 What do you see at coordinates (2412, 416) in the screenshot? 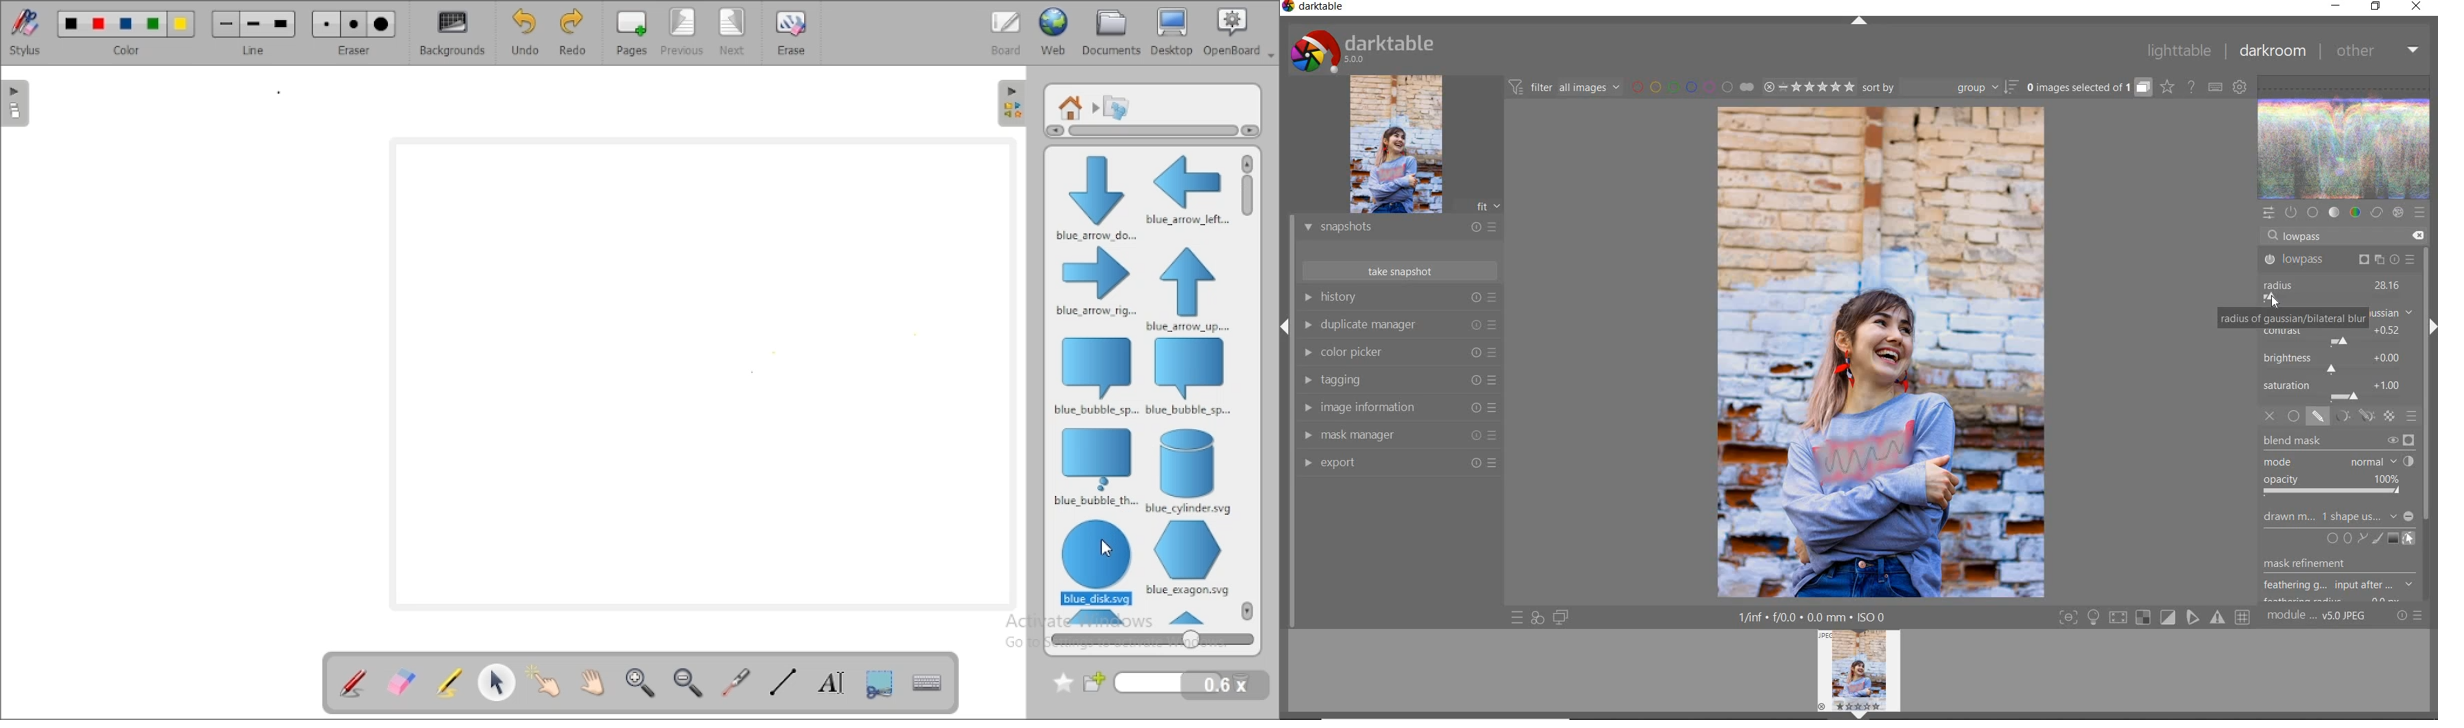
I see `blending options` at bounding box center [2412, 416].